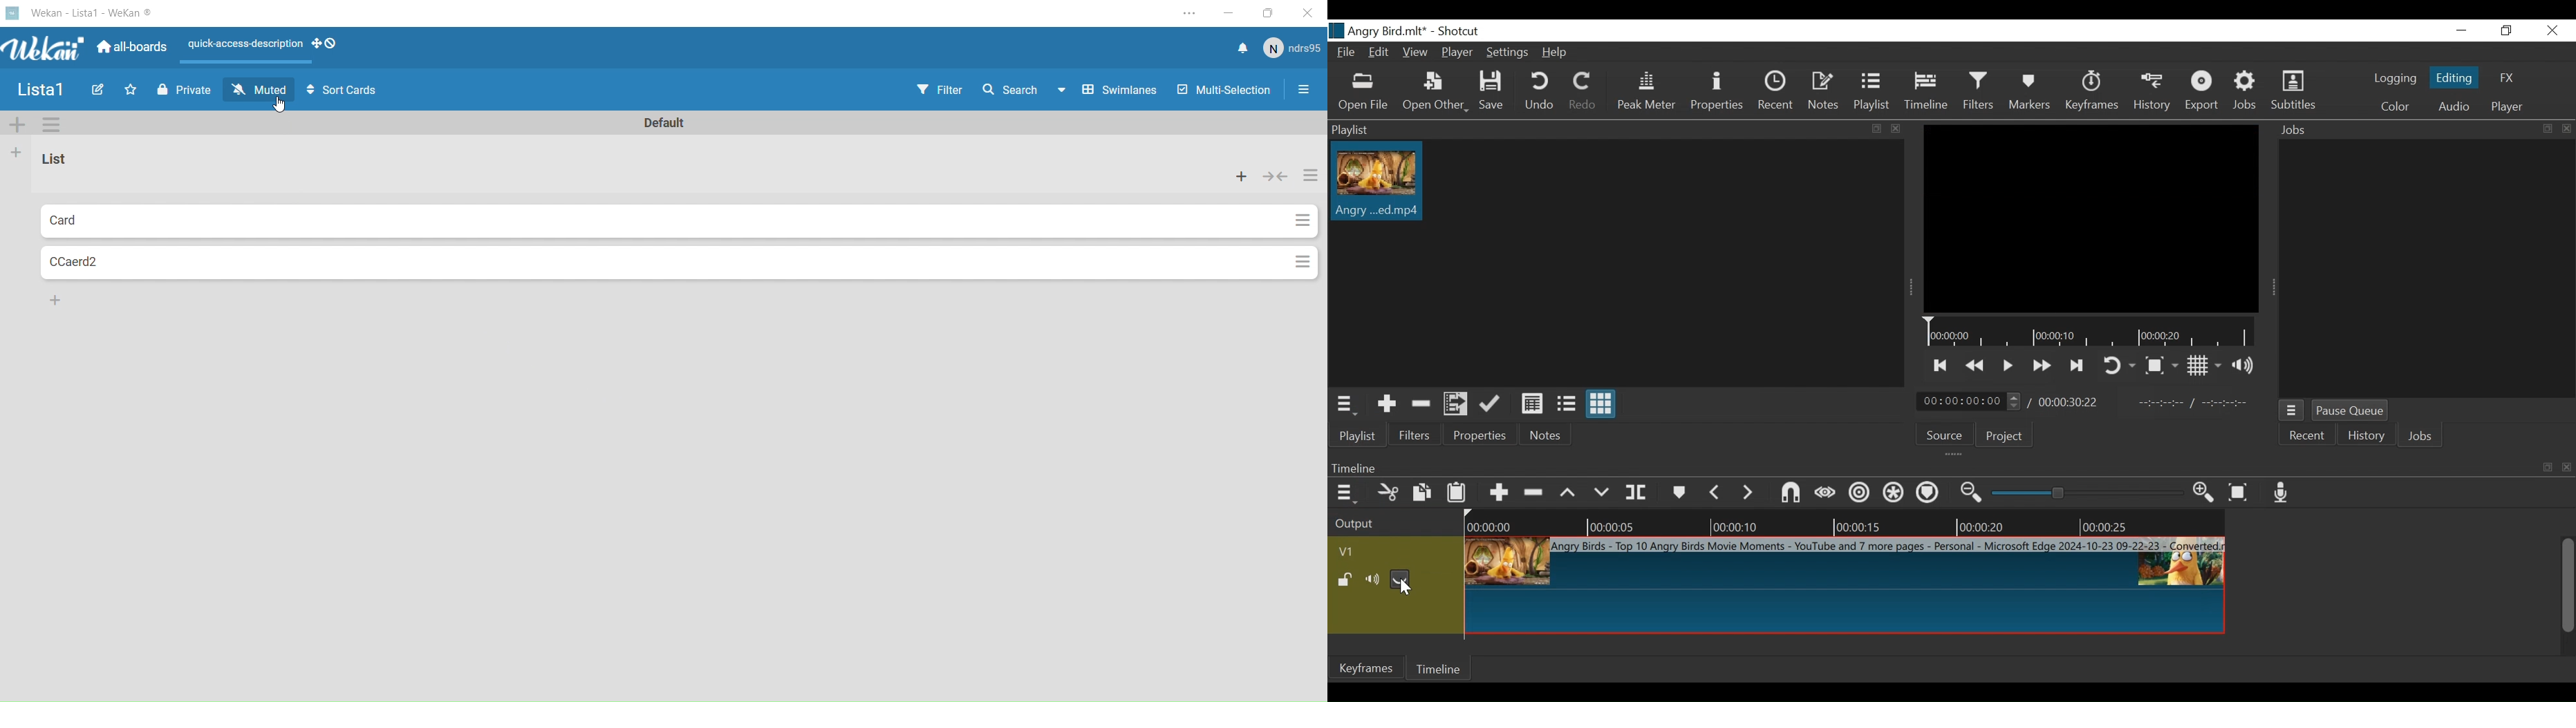  I want to click on Options, so click(1302, 262).